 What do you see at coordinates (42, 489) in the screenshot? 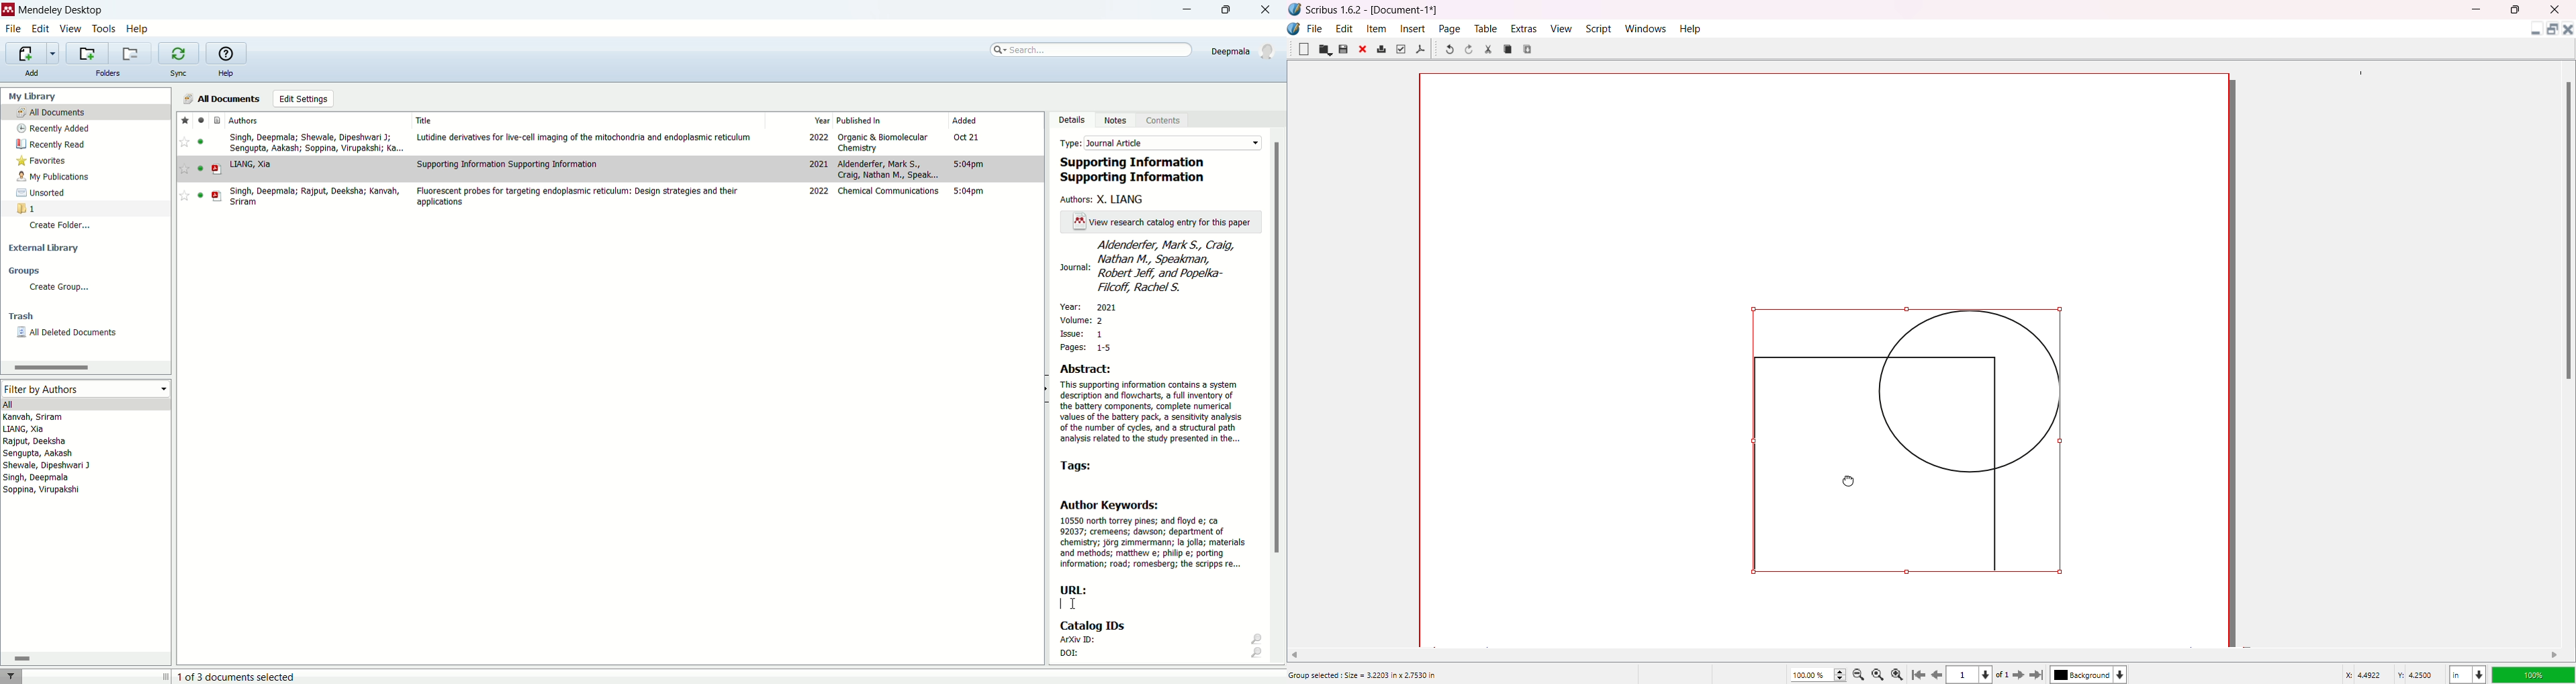
I see `soppina, virupakshi` at bounding box center [42, 489].